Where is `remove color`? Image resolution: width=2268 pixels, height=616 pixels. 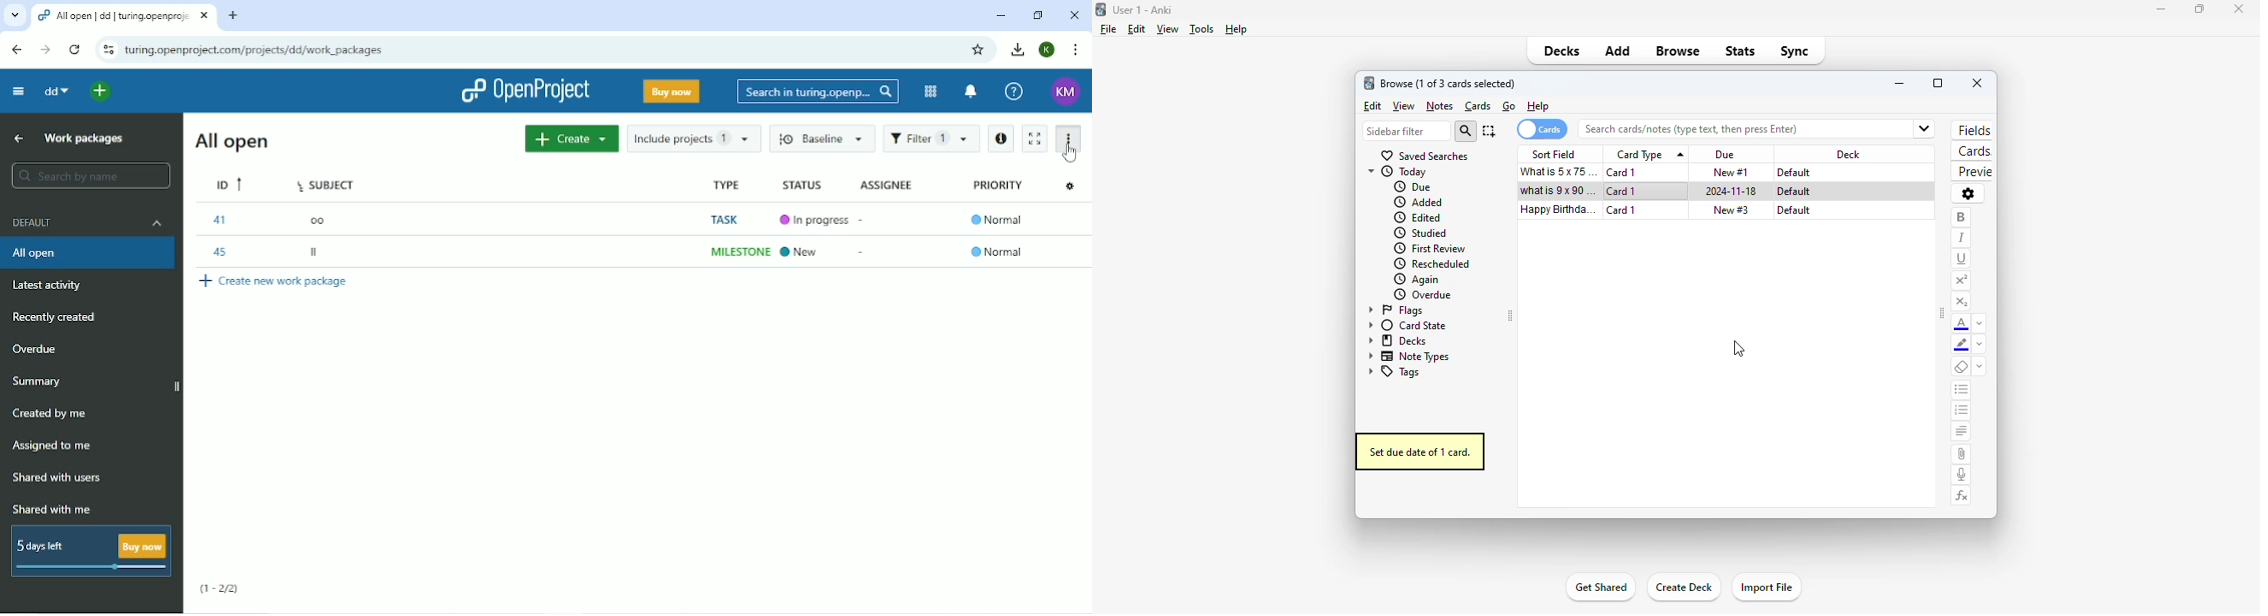
remove color is located at coordinates (1980, 345).